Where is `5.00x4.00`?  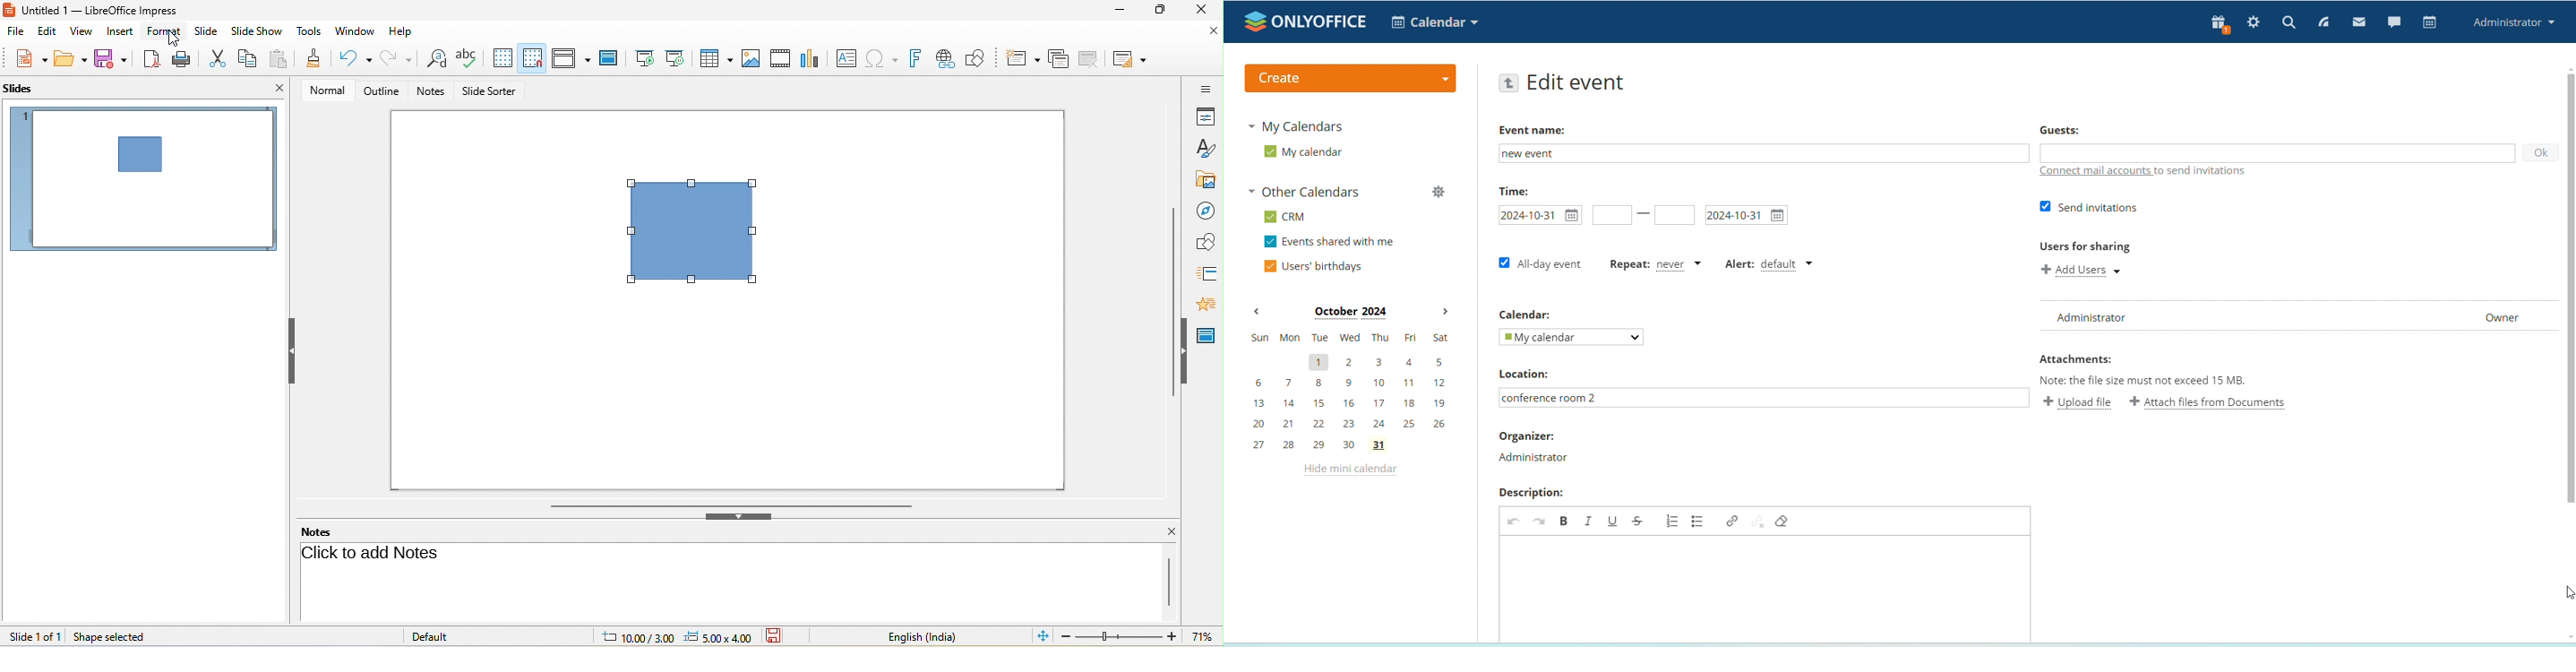
5.00x4.00 is located at coordinates (719, 636).